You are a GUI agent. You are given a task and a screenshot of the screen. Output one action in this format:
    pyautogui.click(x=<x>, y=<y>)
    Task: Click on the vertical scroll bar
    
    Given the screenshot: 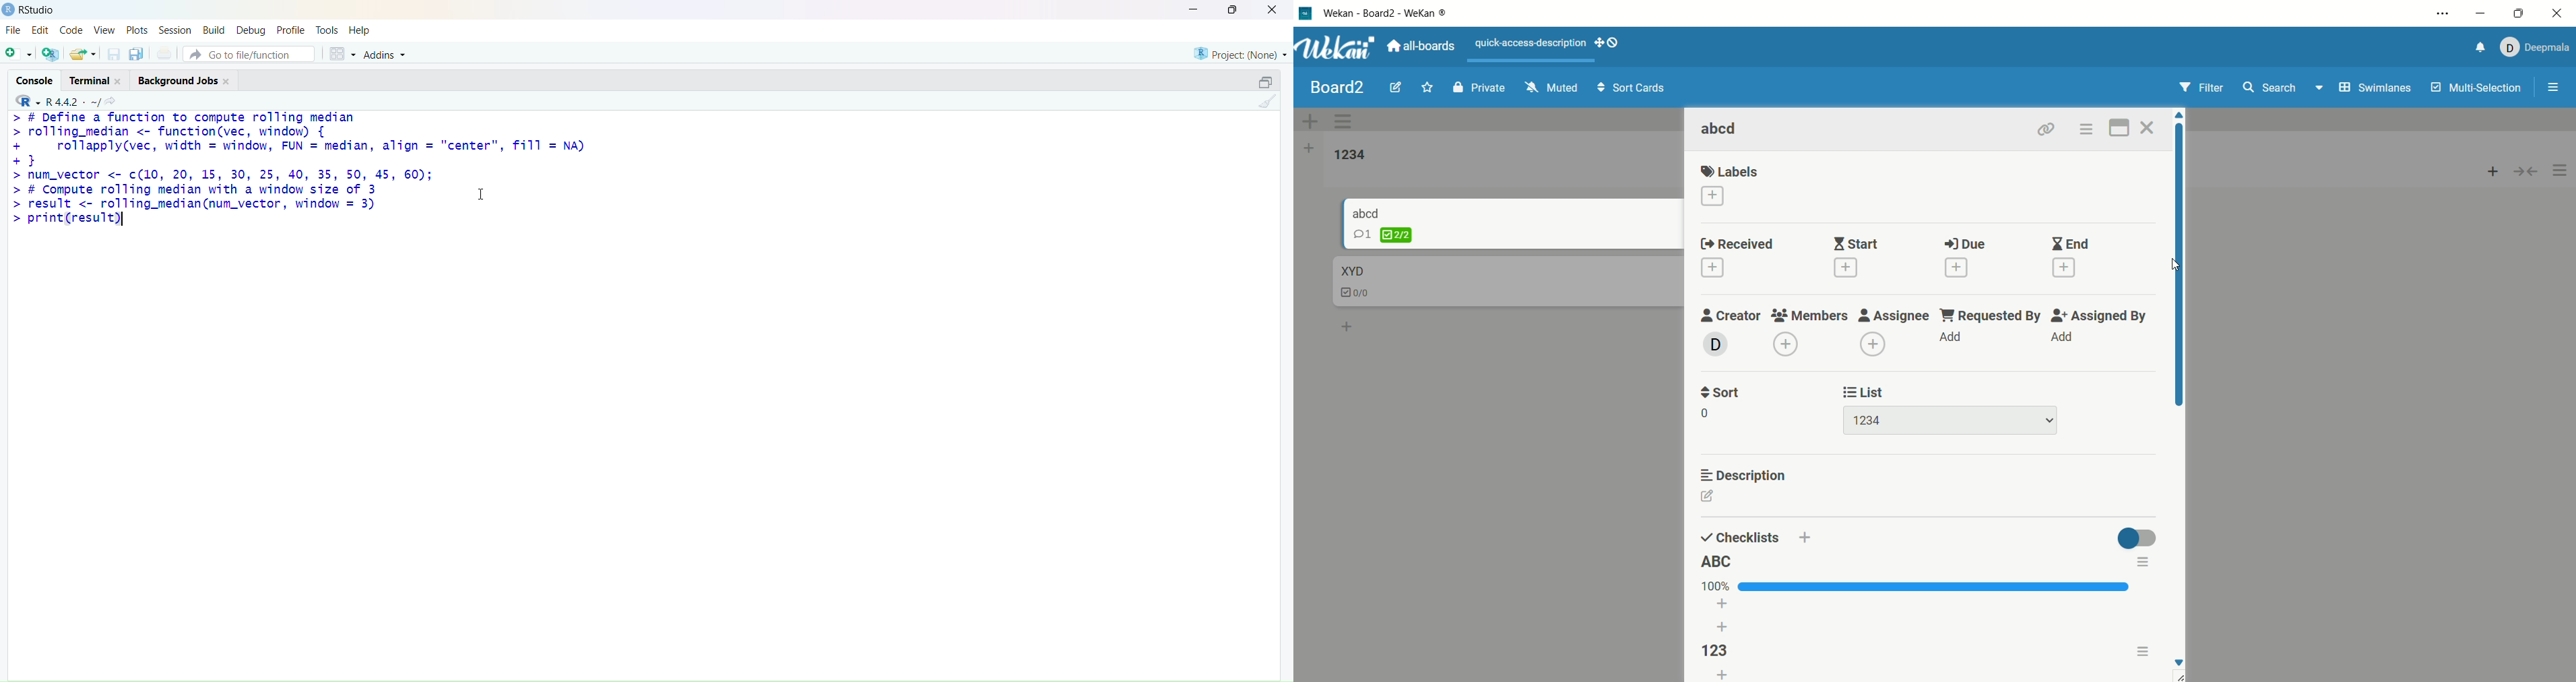 What is the action you would take?
    pyautogui.click(x=2181, y=270)
    